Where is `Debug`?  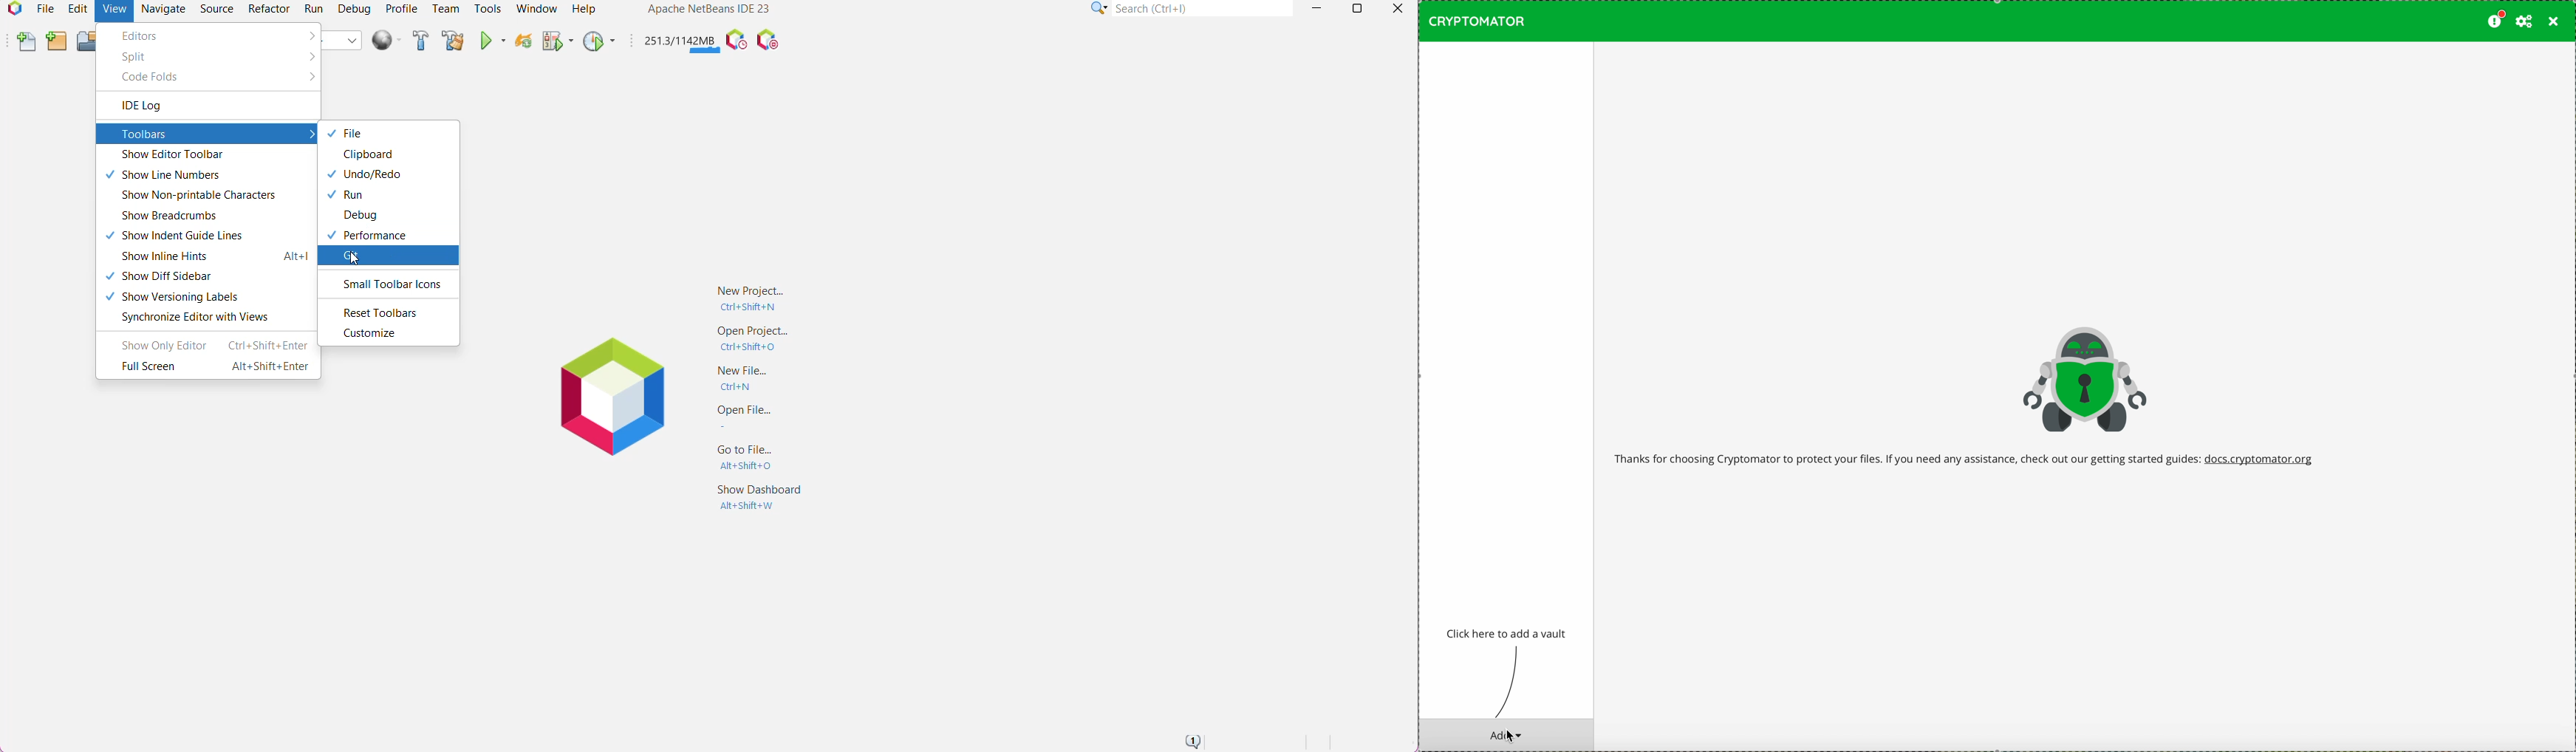 Debug is located at coordinates (355, 9).